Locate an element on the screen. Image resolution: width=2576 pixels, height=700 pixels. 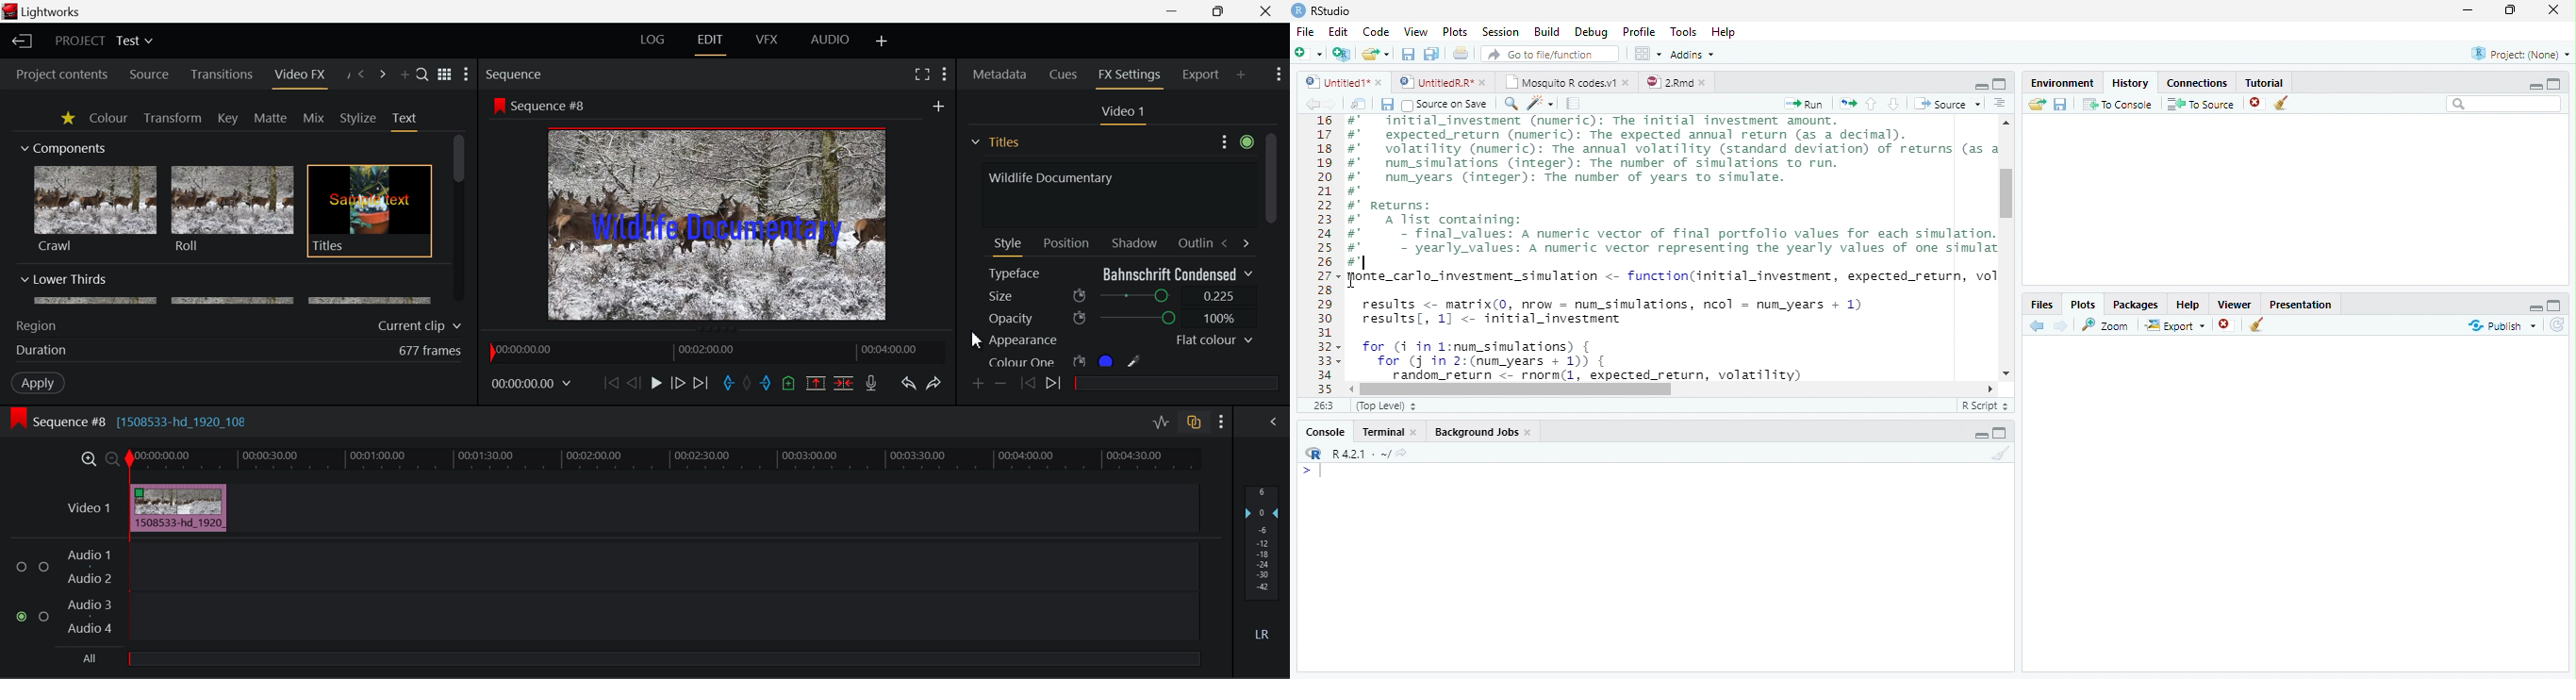
Outline is located at coordinates (1194, 241).